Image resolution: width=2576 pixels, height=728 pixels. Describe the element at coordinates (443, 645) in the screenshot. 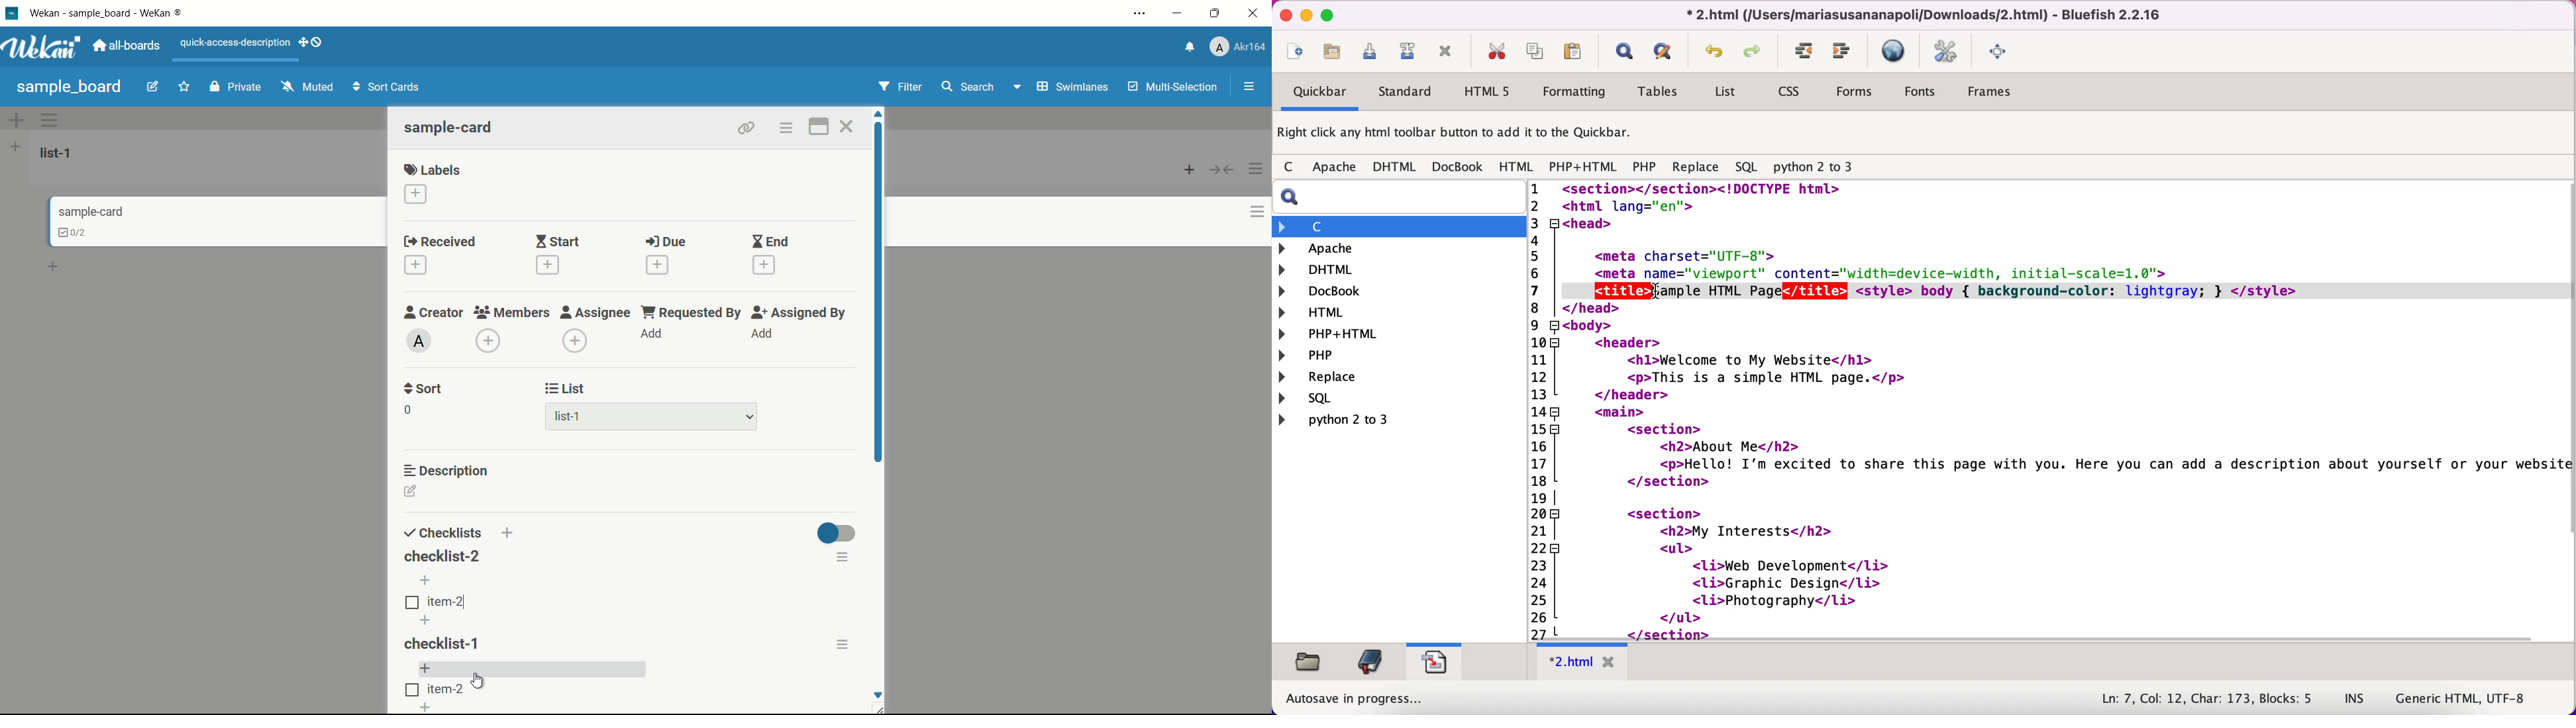

I see `checklist-1` at that location.